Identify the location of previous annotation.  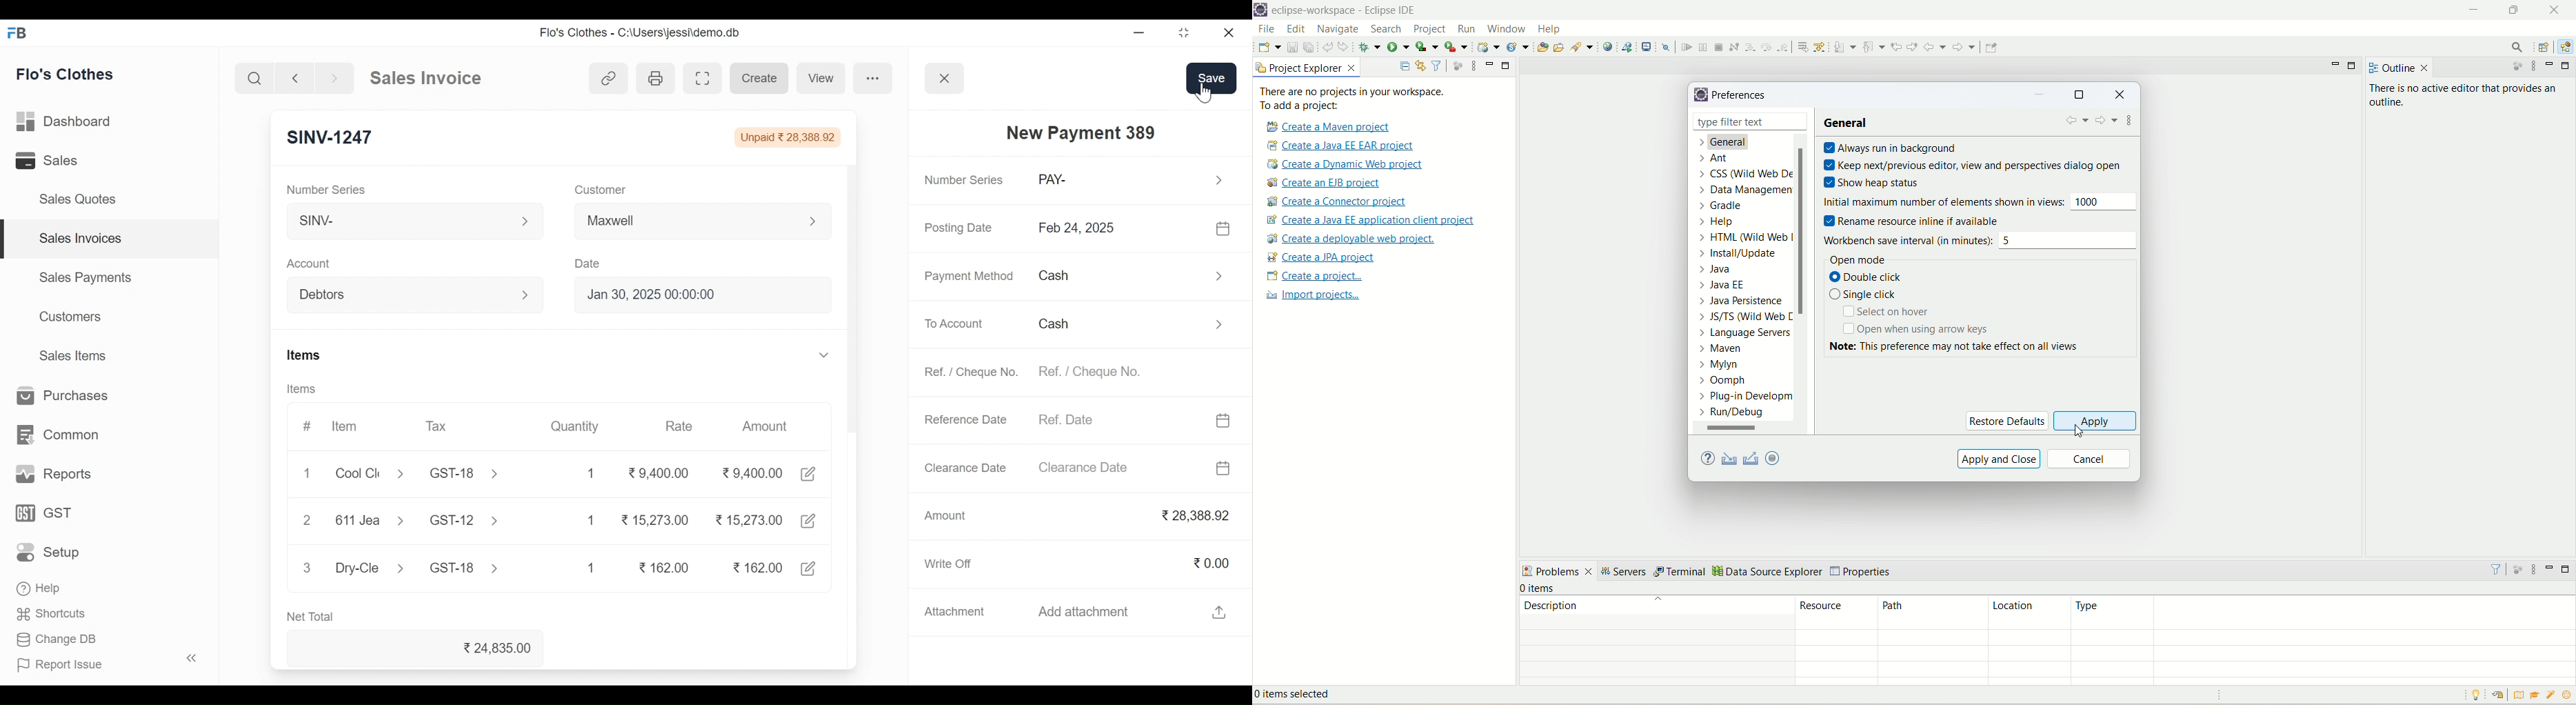
(1873, 46).